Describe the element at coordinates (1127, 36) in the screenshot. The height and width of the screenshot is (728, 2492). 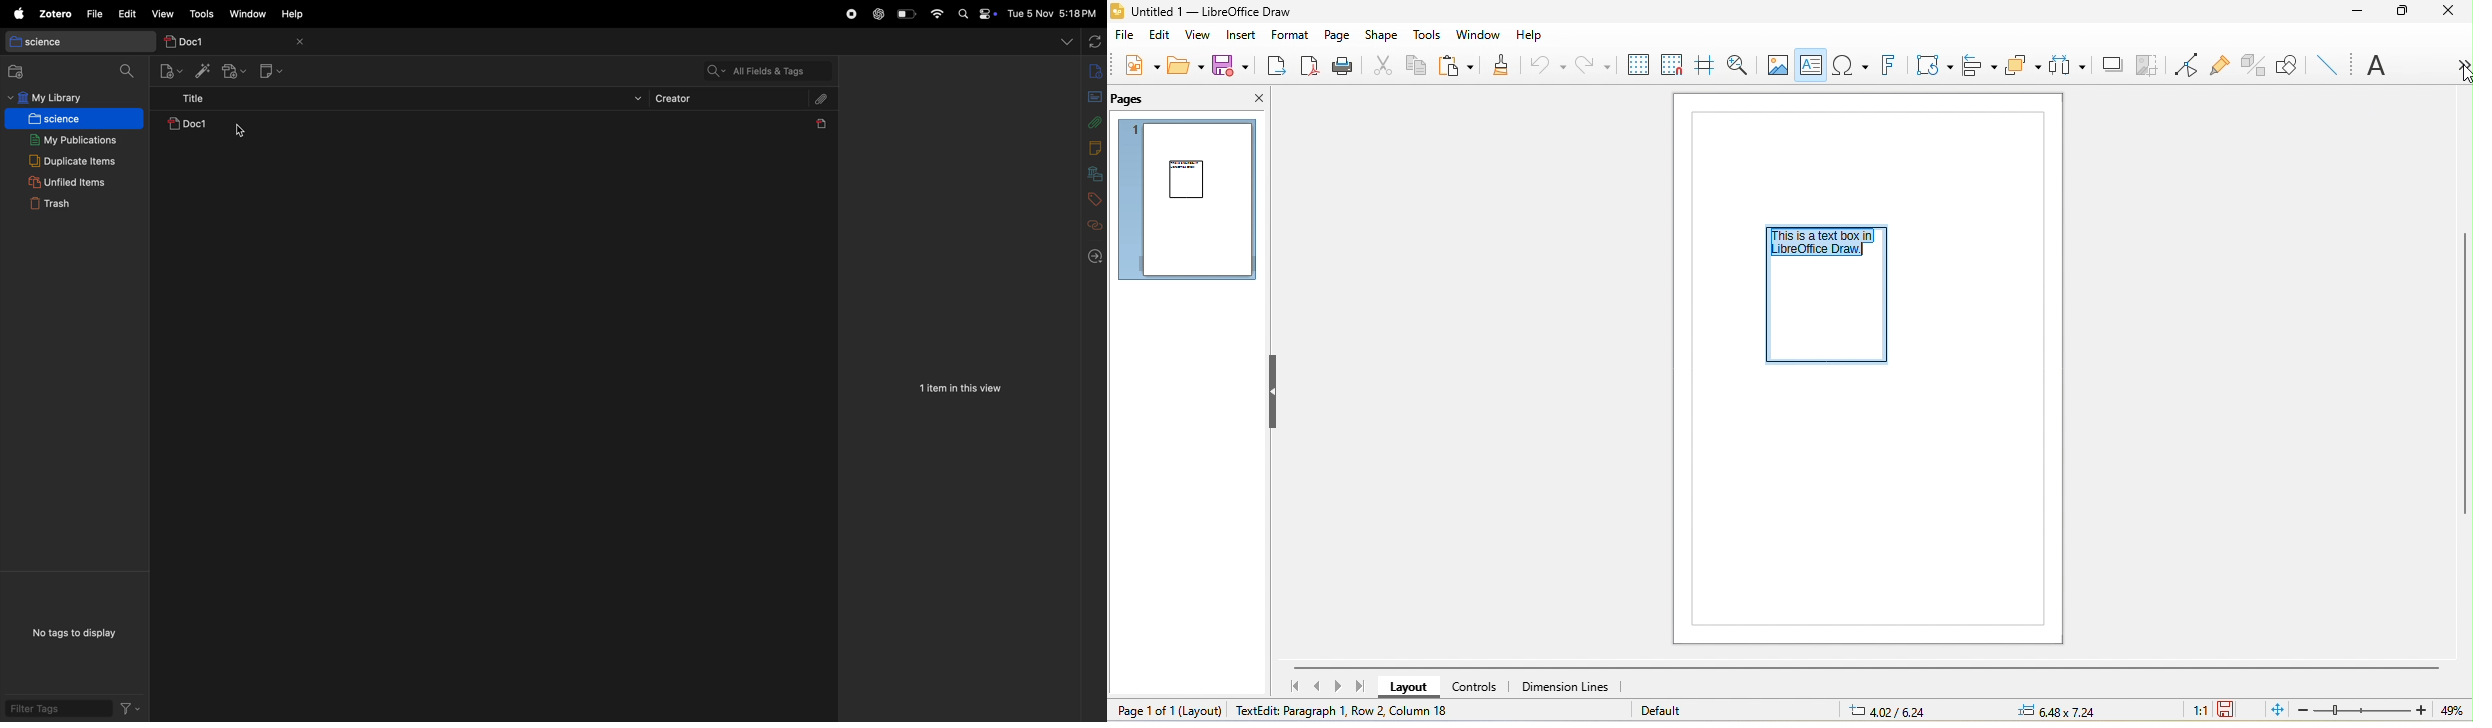
I see `file` at that location.